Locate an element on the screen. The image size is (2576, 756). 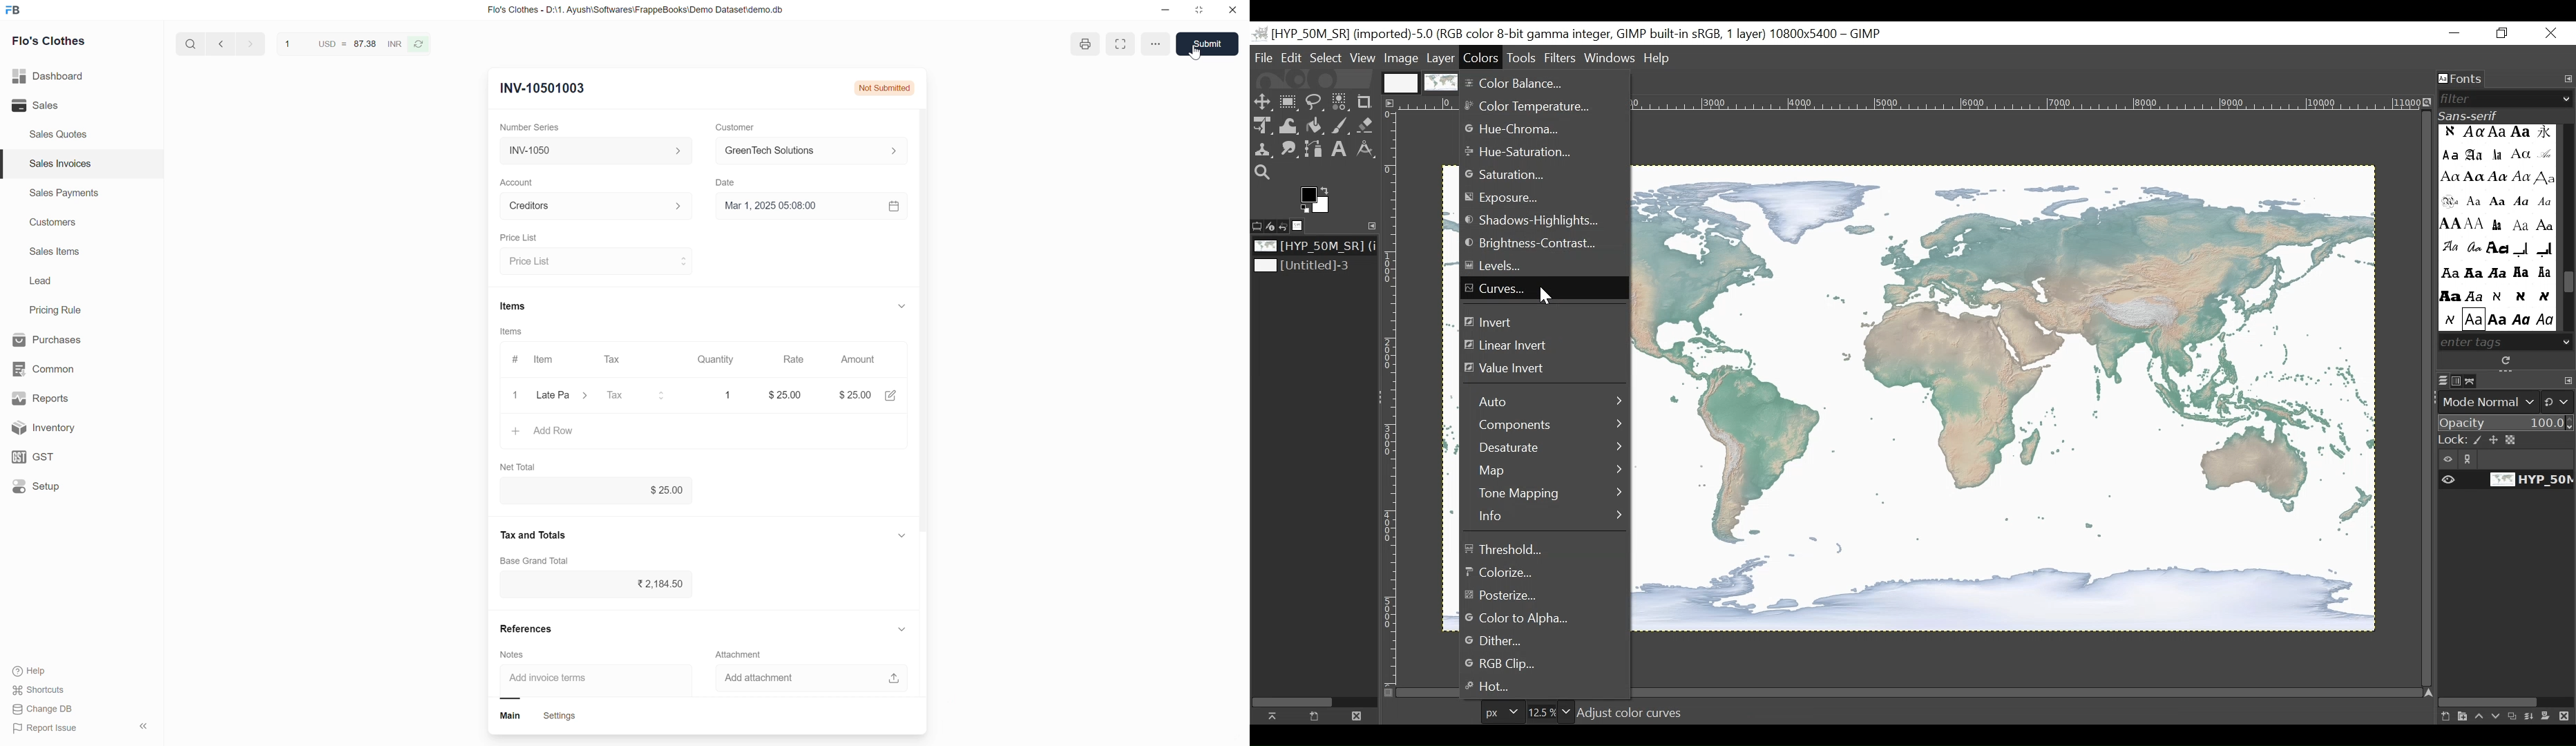
main is located at coordinates (507, 716).